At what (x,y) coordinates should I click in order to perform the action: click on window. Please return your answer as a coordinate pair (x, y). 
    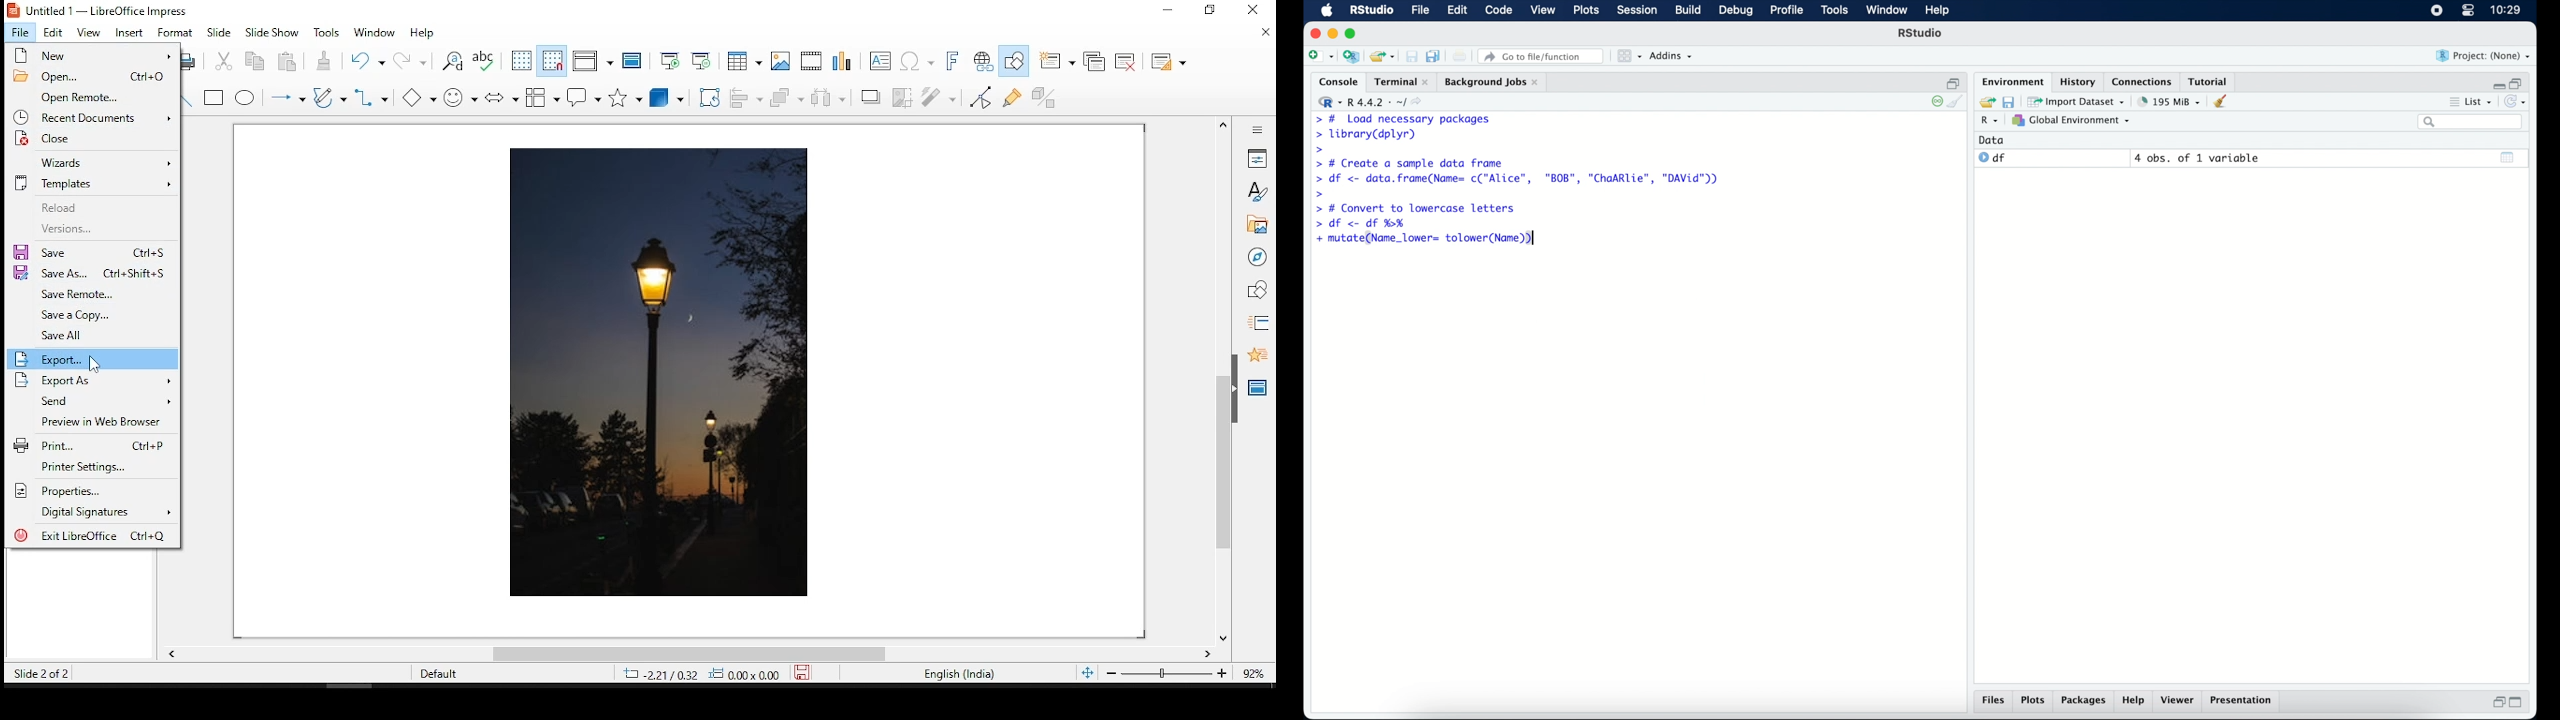
    Looking at the image, I should click on (376, 34).